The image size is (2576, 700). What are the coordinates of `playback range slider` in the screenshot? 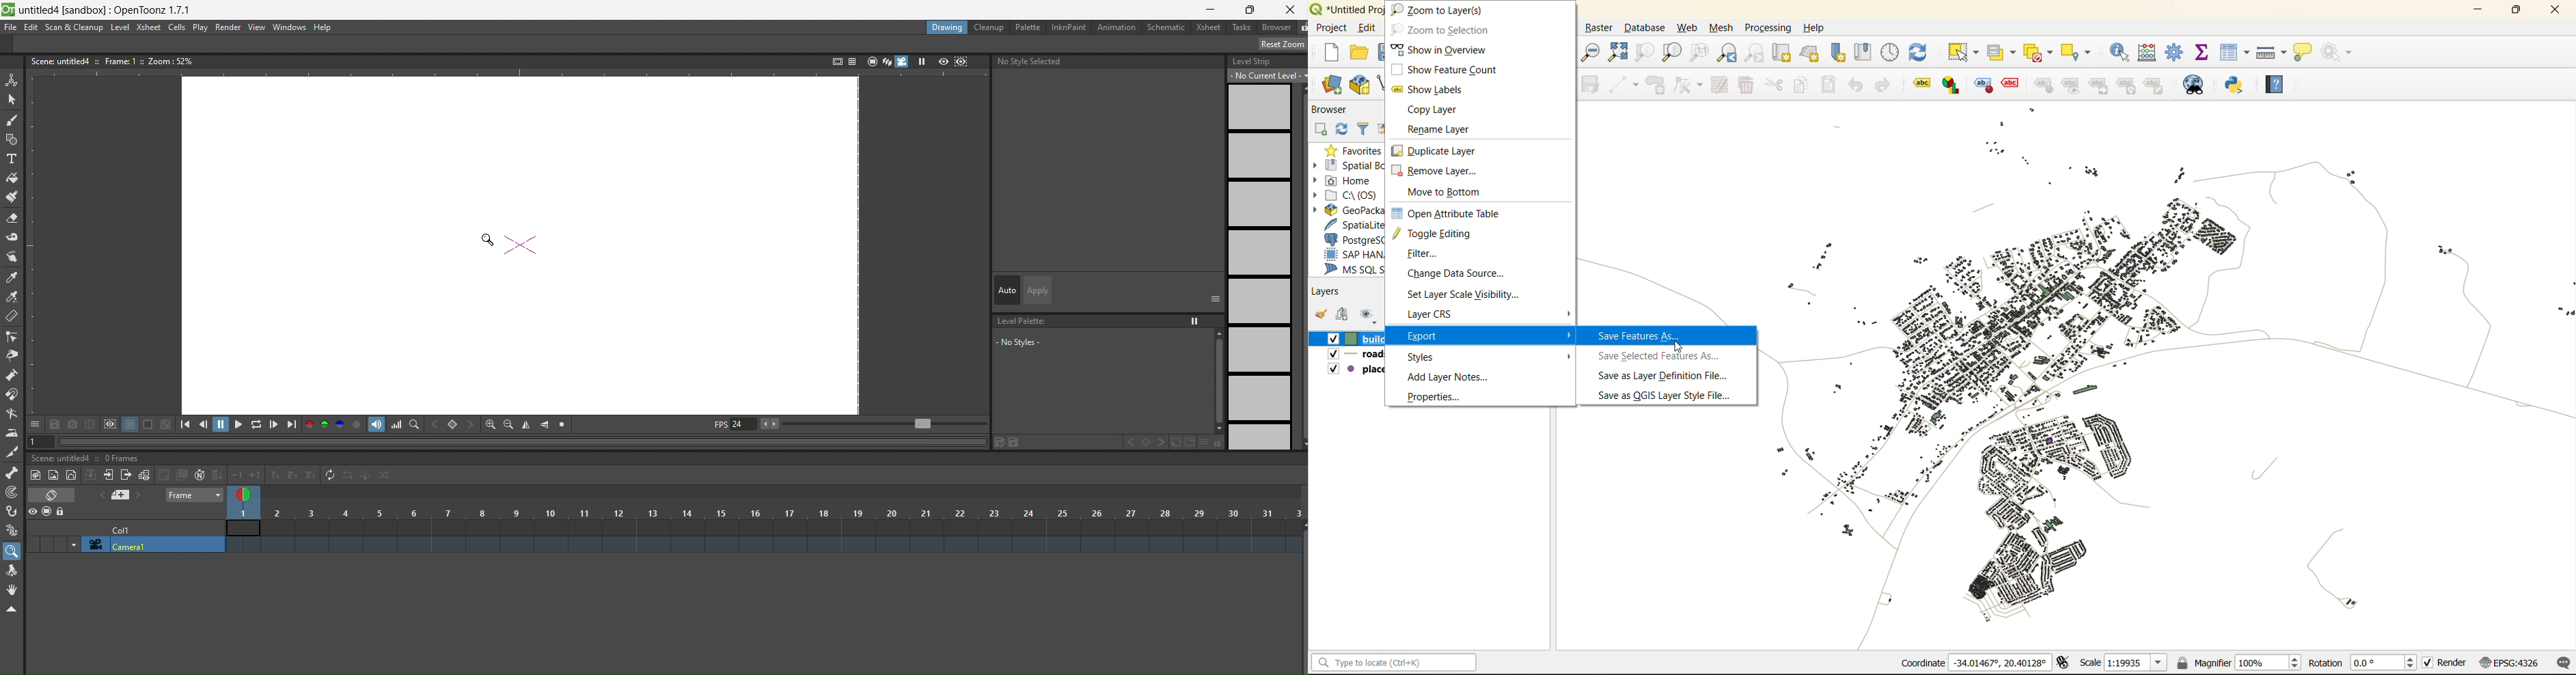 It's located at (876, 422).